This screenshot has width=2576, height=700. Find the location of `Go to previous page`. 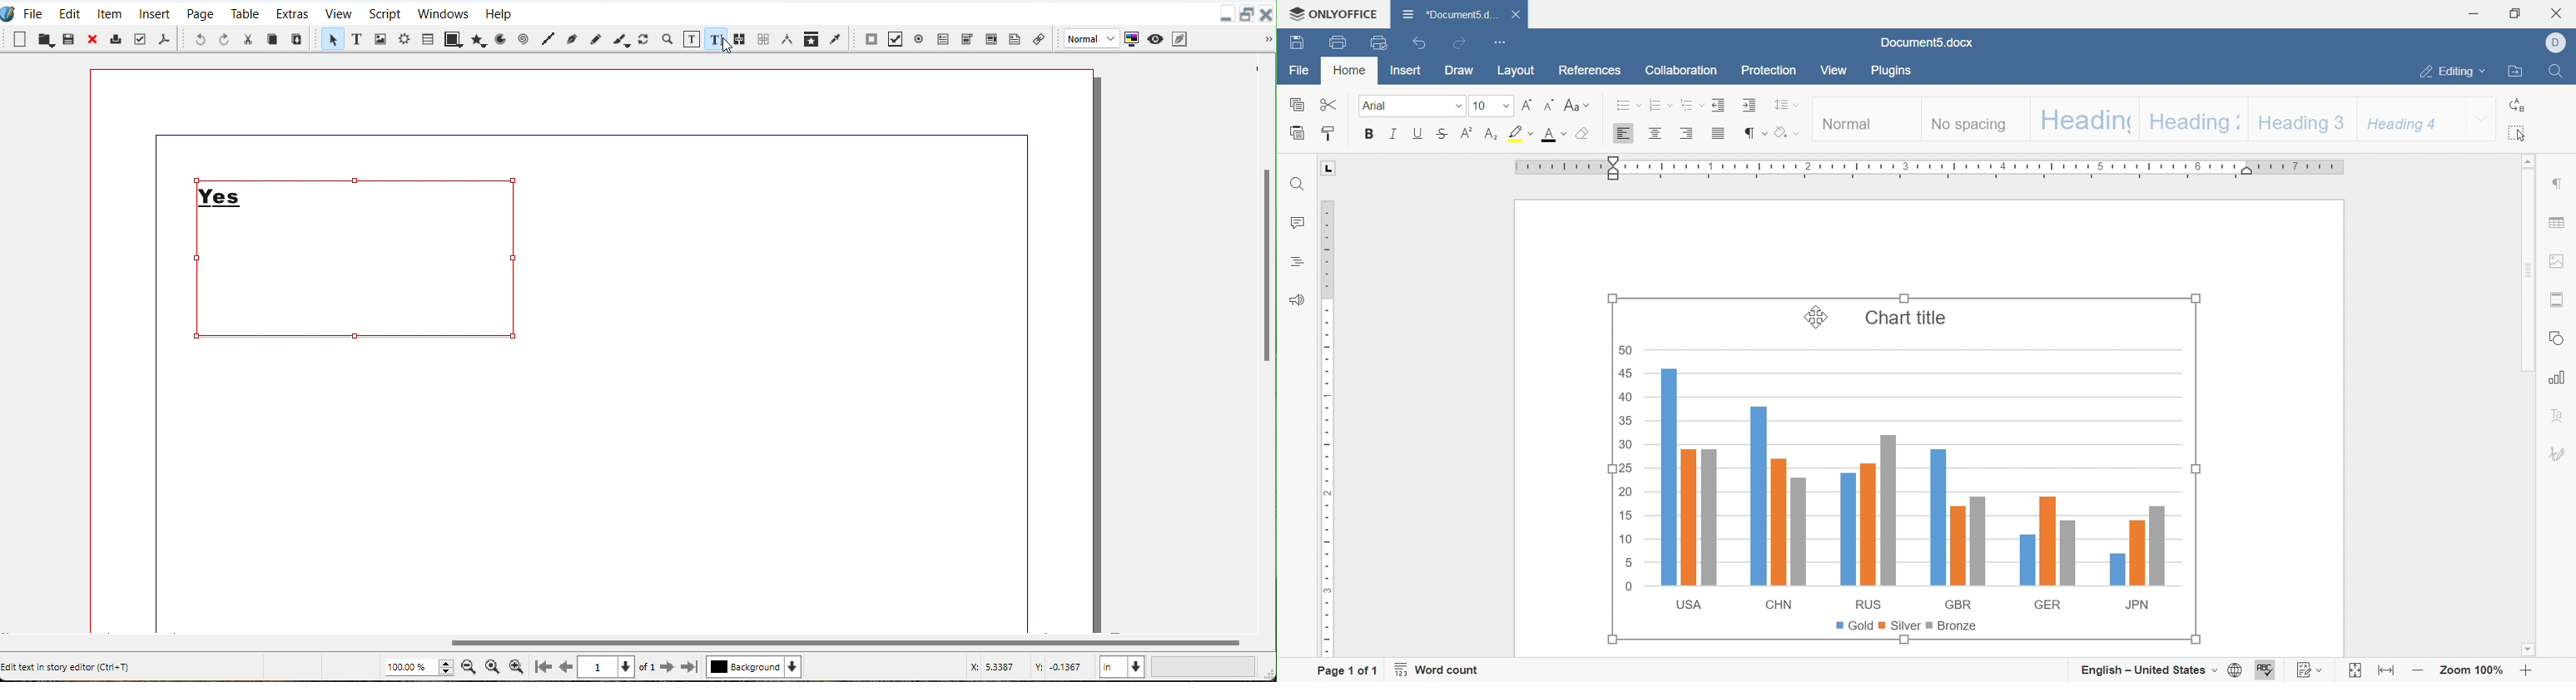

Go to previous page is located at coordinates (568, 667).